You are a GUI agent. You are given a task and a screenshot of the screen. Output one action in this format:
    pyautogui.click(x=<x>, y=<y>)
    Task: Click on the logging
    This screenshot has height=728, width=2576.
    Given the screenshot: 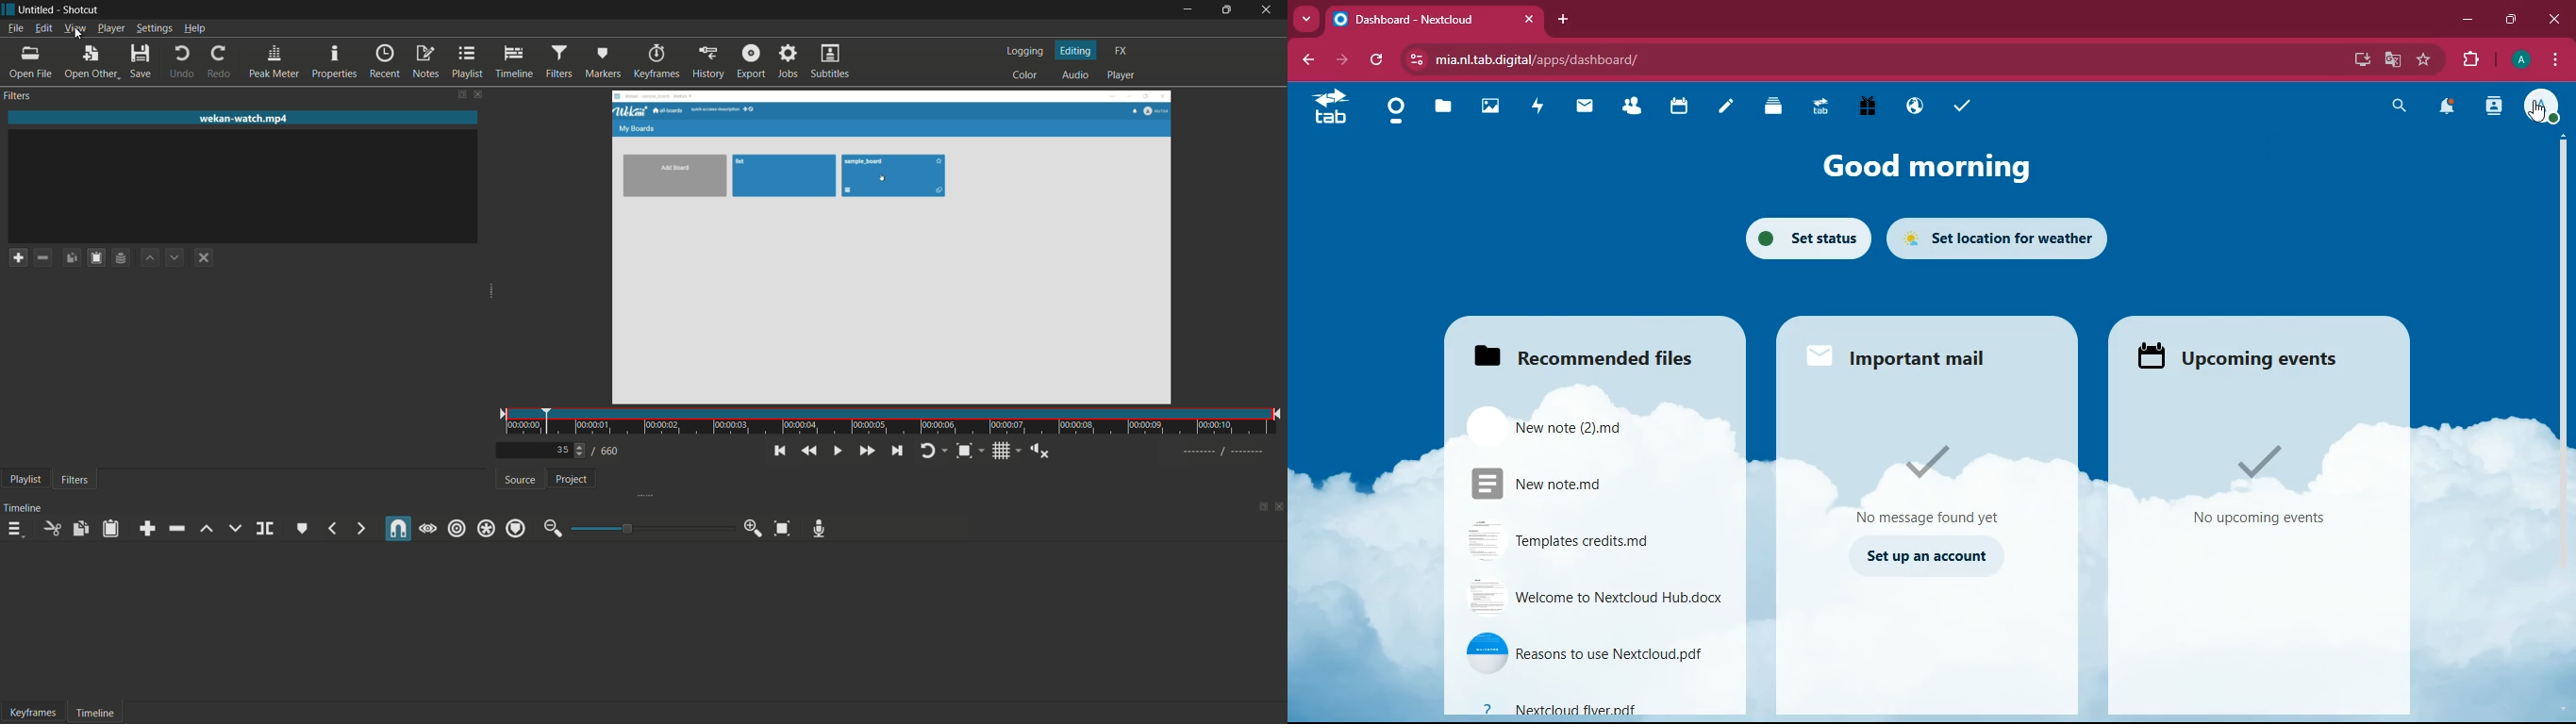 What is the action you would take?
    pyautogui.click(x=1025, y=52)
    